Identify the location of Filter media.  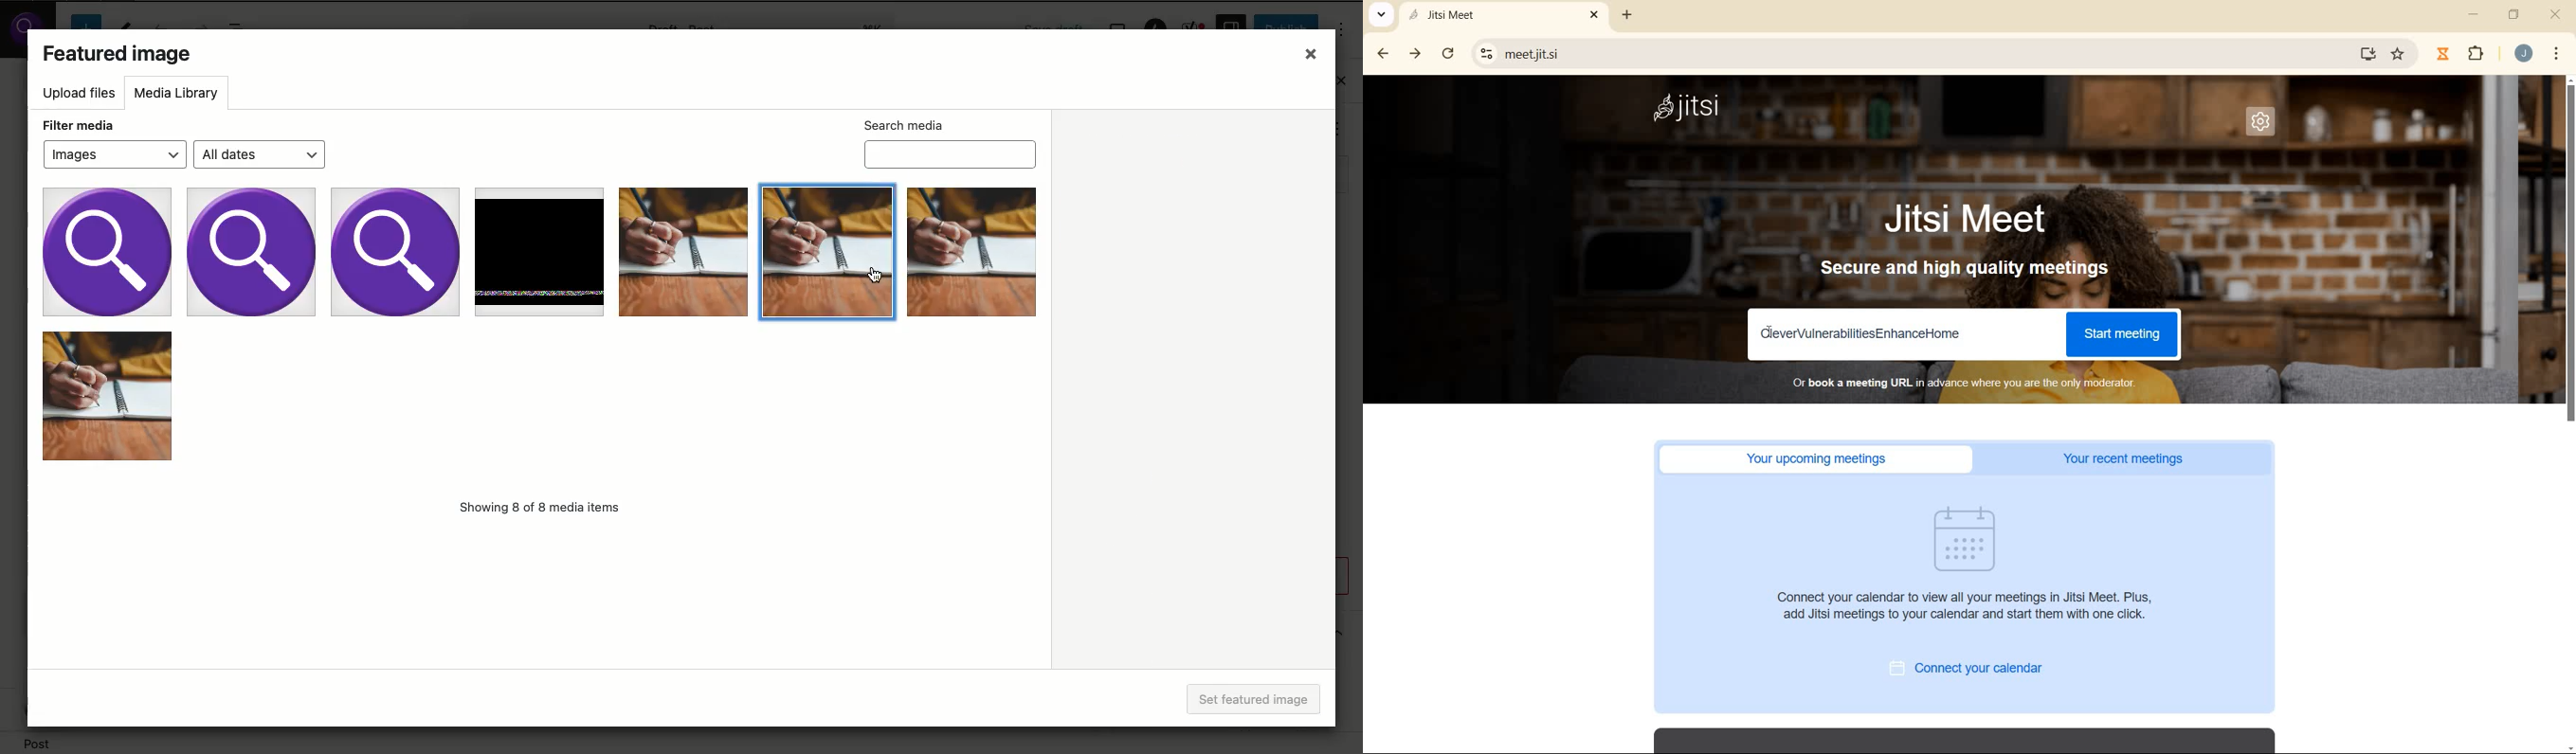
(80, 126).